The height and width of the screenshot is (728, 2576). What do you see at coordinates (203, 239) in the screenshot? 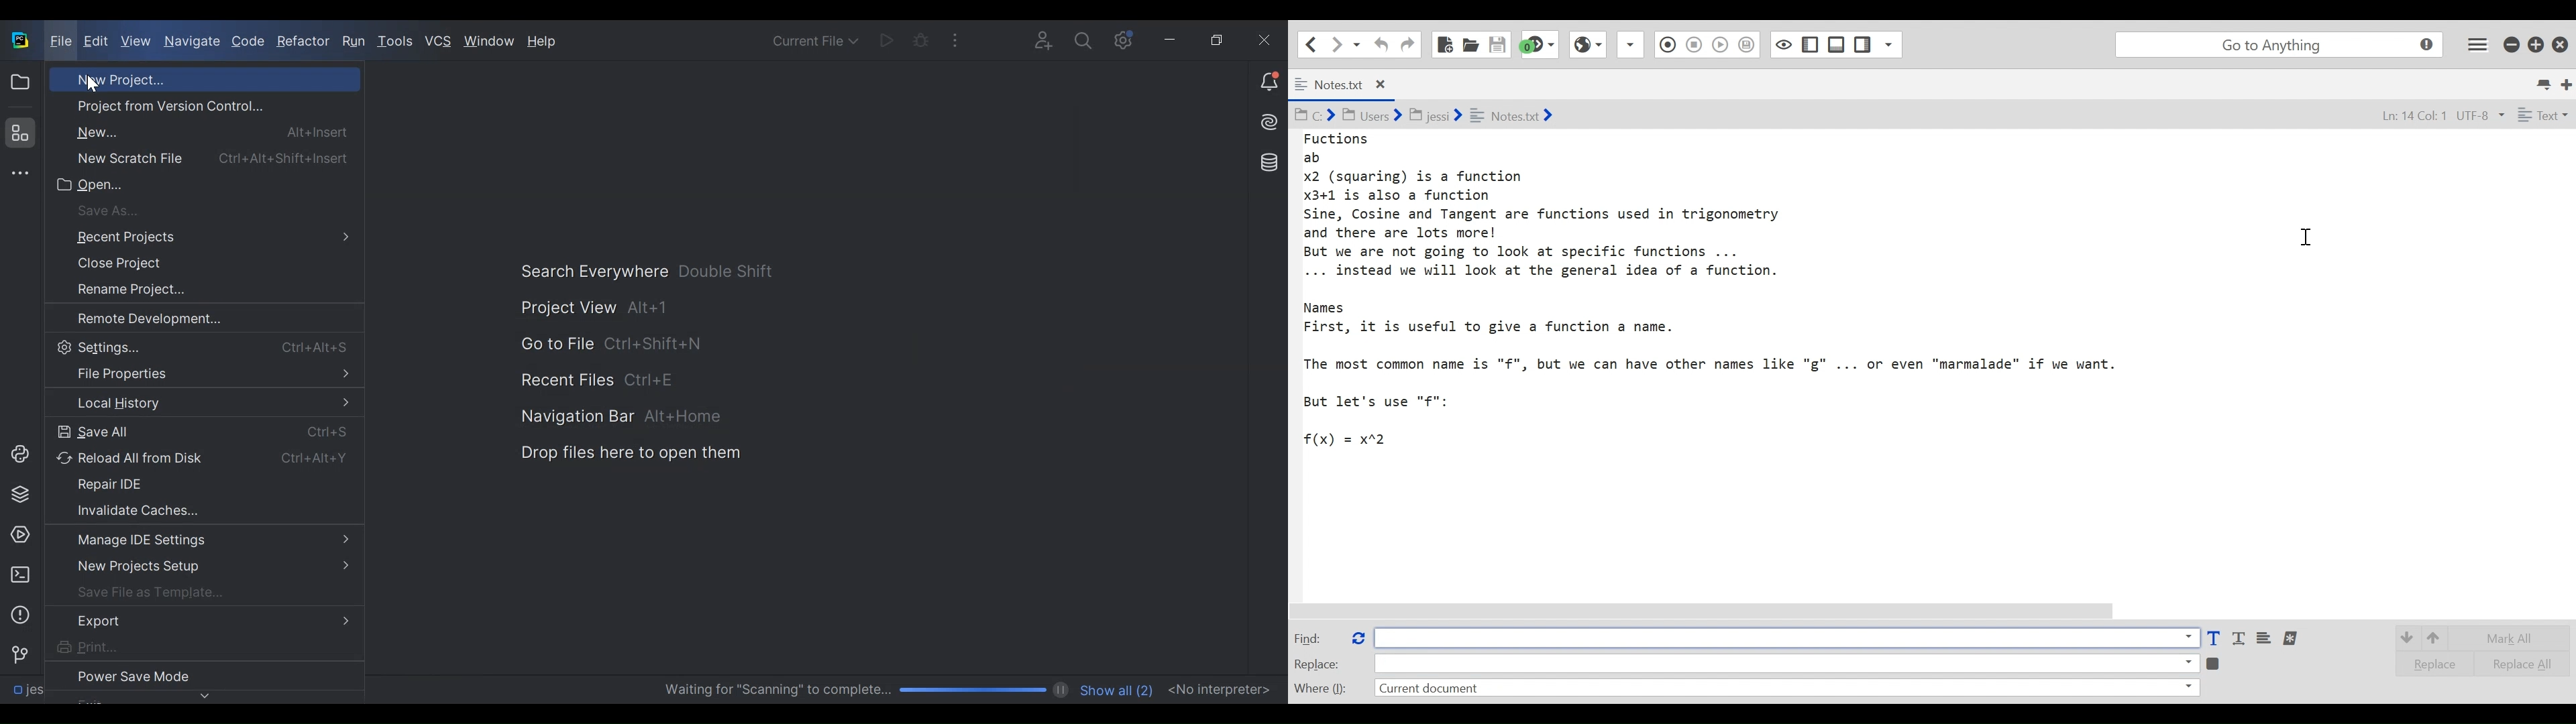
I see `Recent Projects` at bounding box center [203, 239].